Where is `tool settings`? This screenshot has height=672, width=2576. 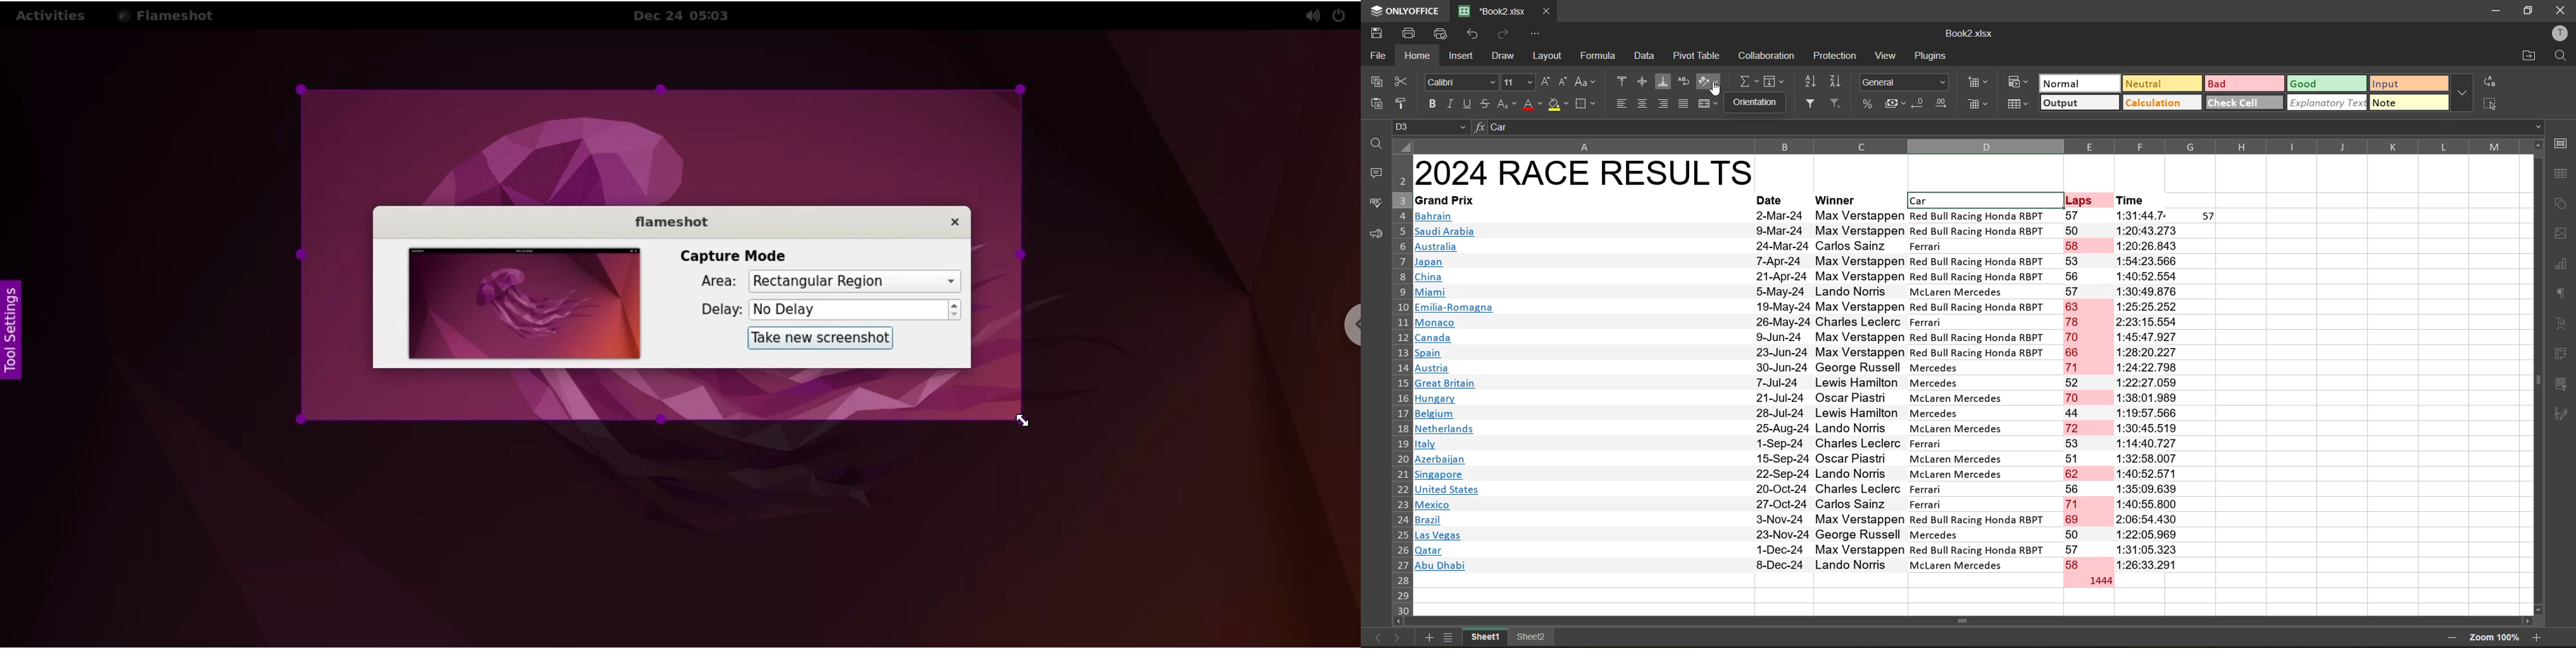 tool settings is located at coordinates (13, 331).